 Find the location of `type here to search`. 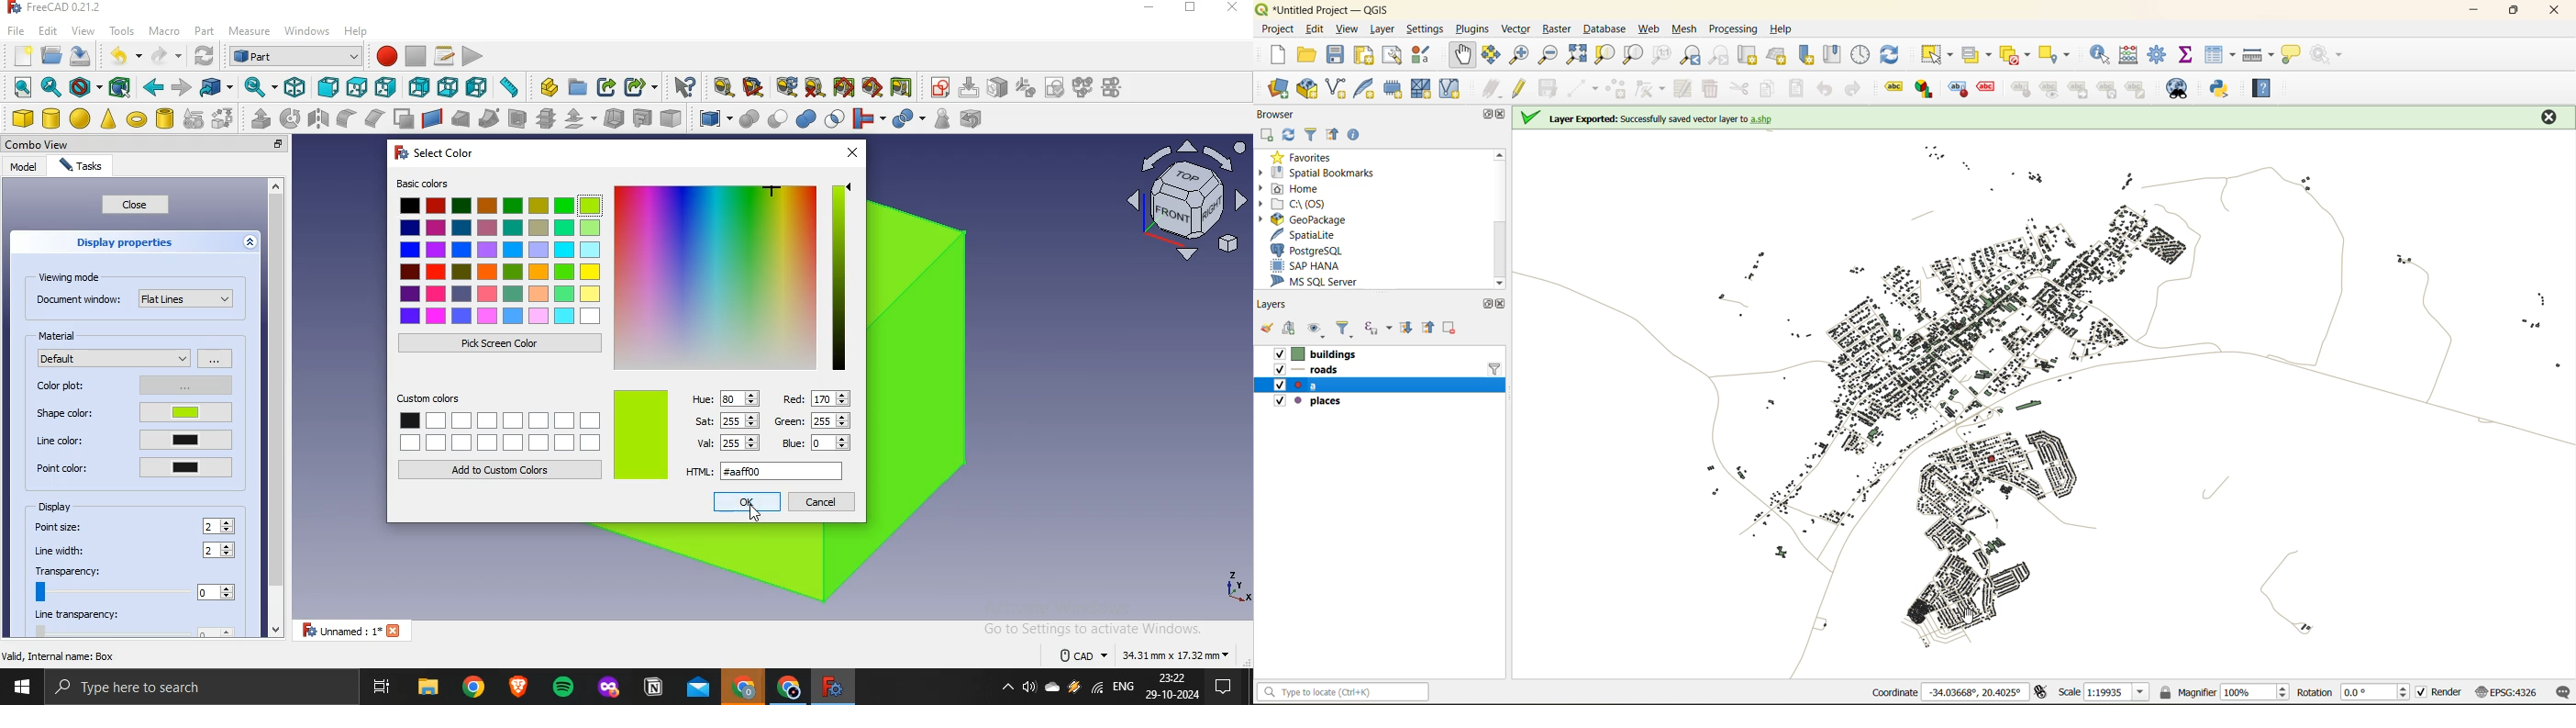

type here to search is located at coordinates (135, 688).